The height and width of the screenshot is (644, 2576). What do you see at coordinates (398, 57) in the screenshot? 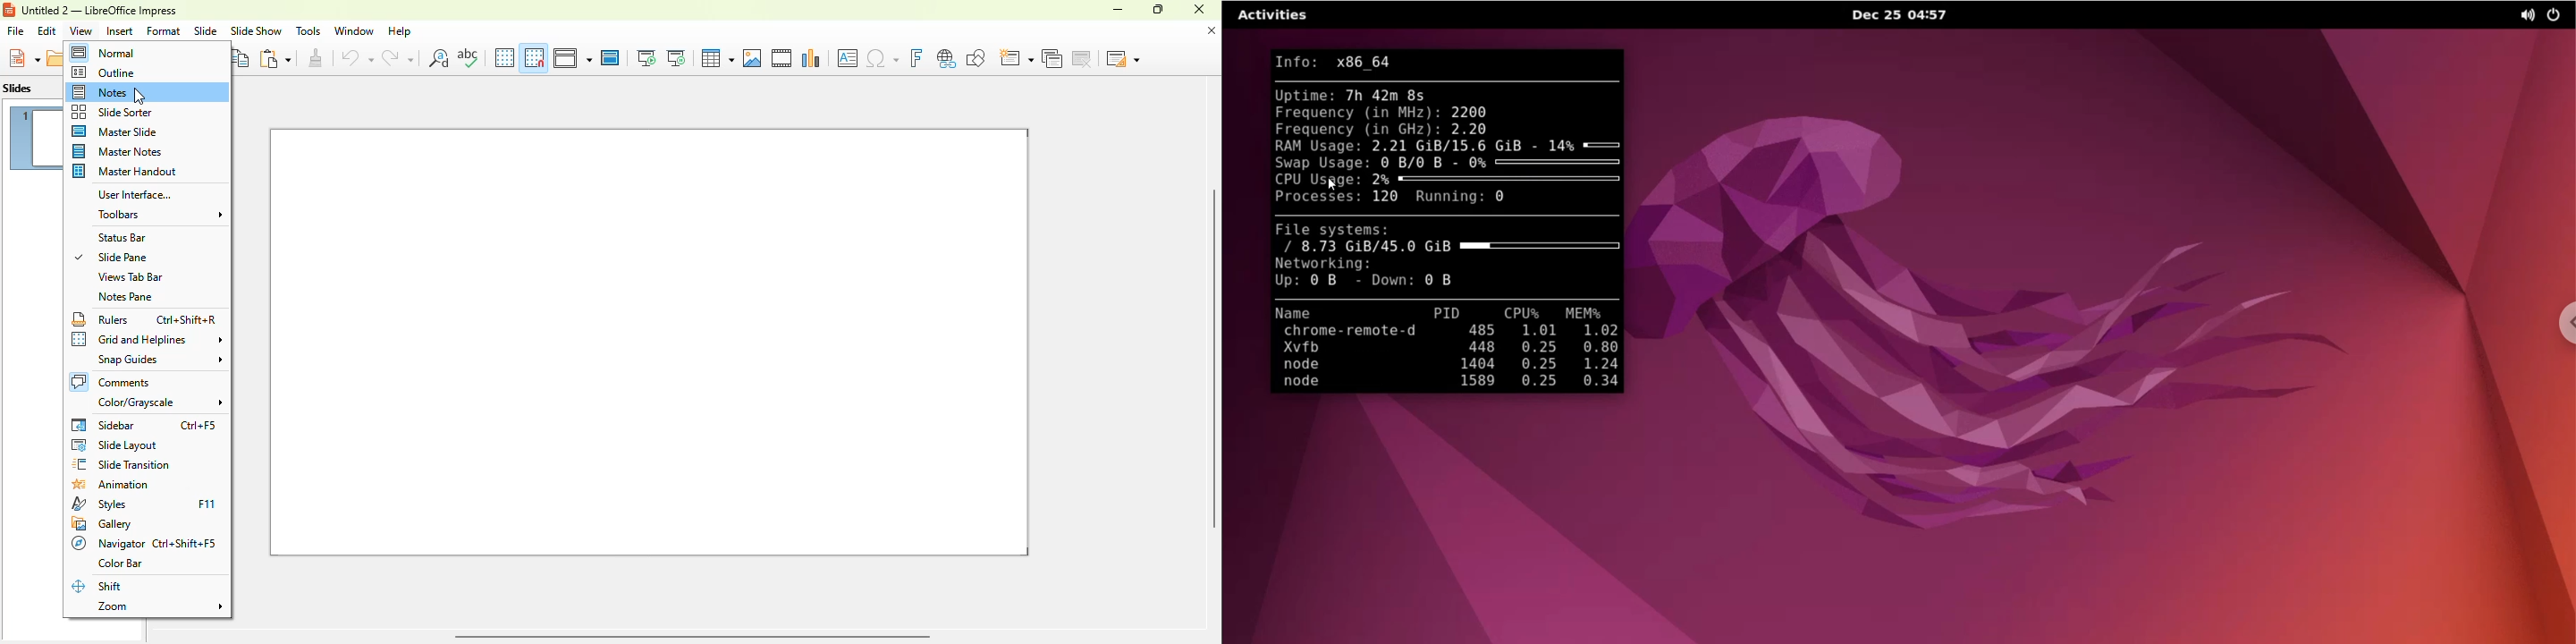
I see `redo` at bounding box center [398, 57].